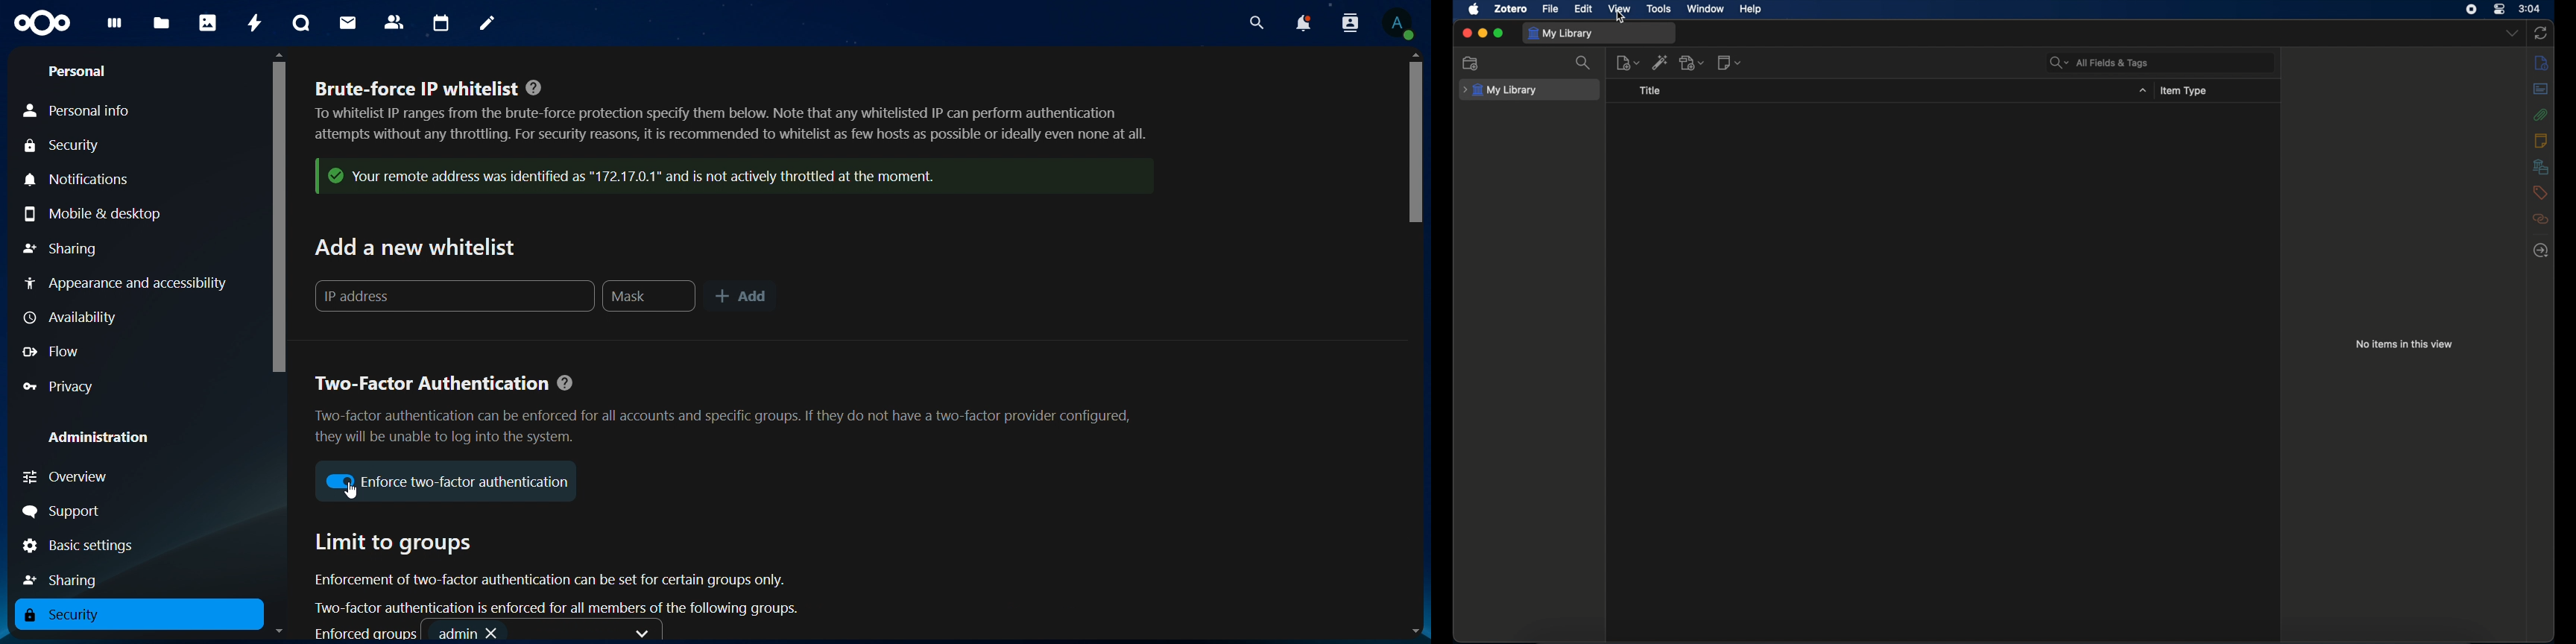 This screenshot has width=2576, height=644. What do you see at coordinates (1467, 33) in the screenshot?
I see `close` at bounding box center [1467, 33].